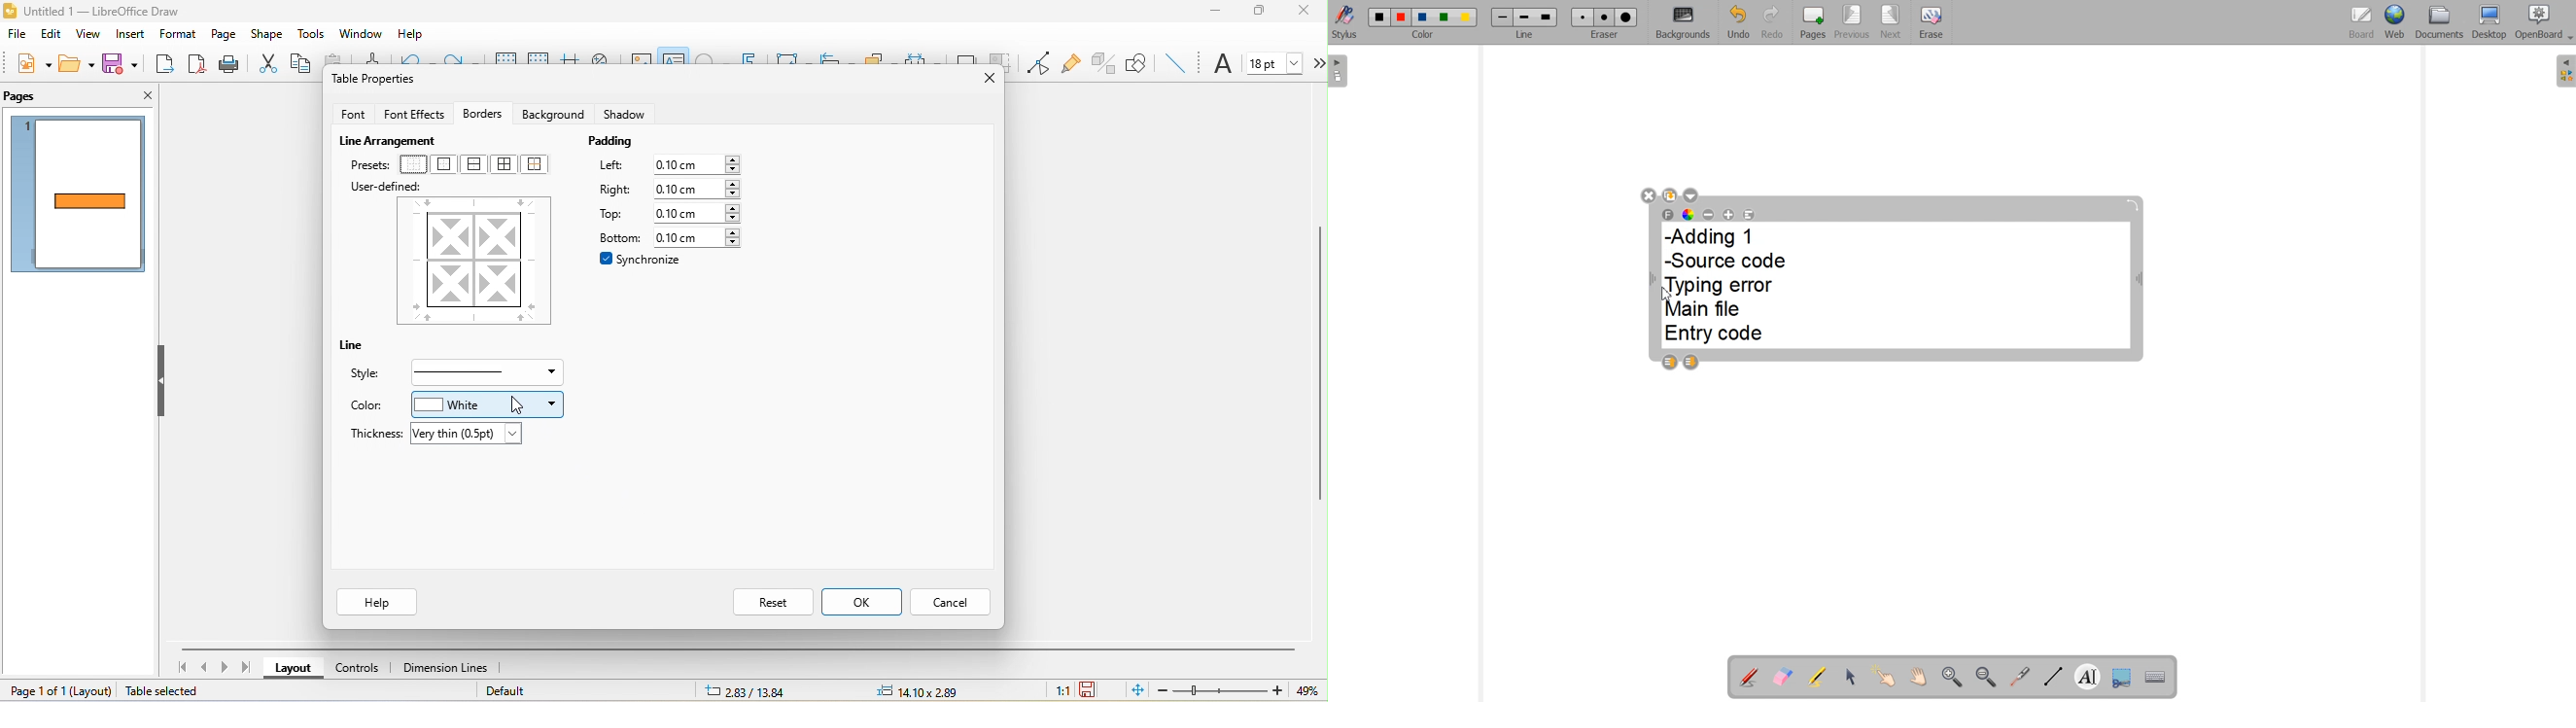 The width and height of the screenshot is (2576, 728). Describe the element at coordinates (227, 668) in the screenshot. I see `next page` at that location.